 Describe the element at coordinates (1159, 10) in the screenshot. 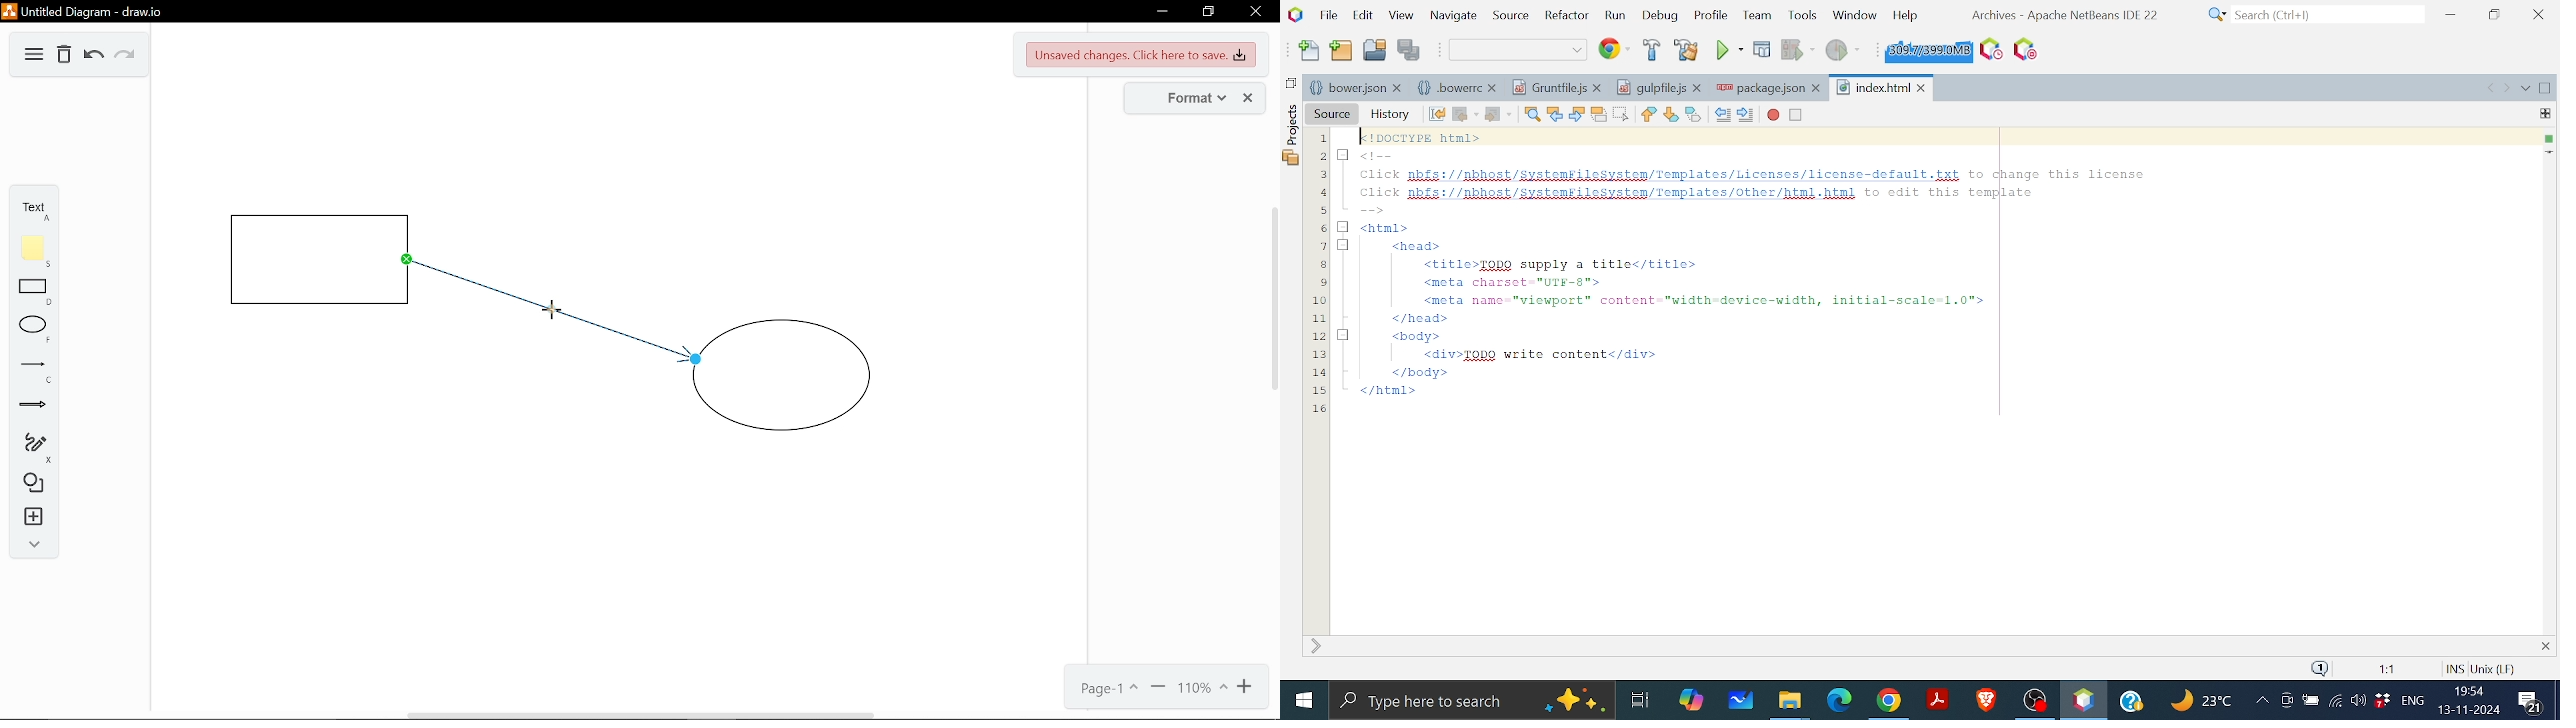

I see `Minimize` at that location.